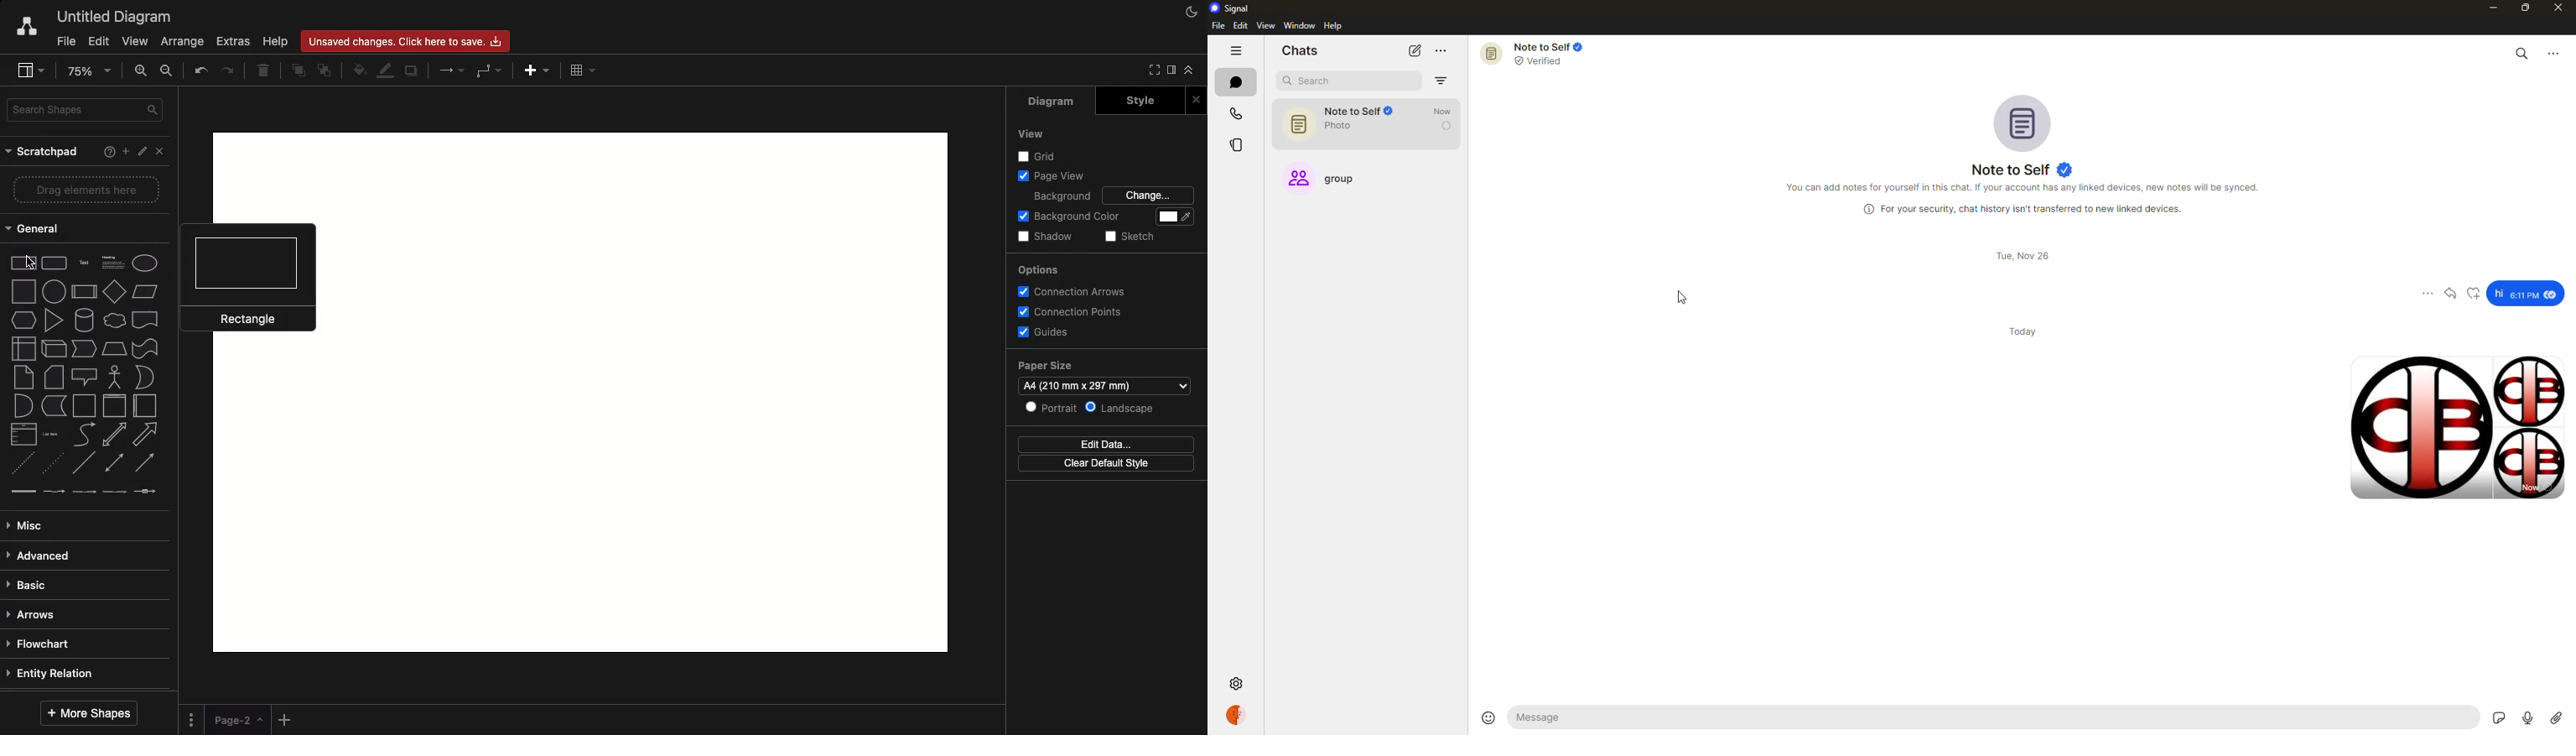  Describe the element at coordinates (1266, 26) in the screenshot. I see `view` at that location.